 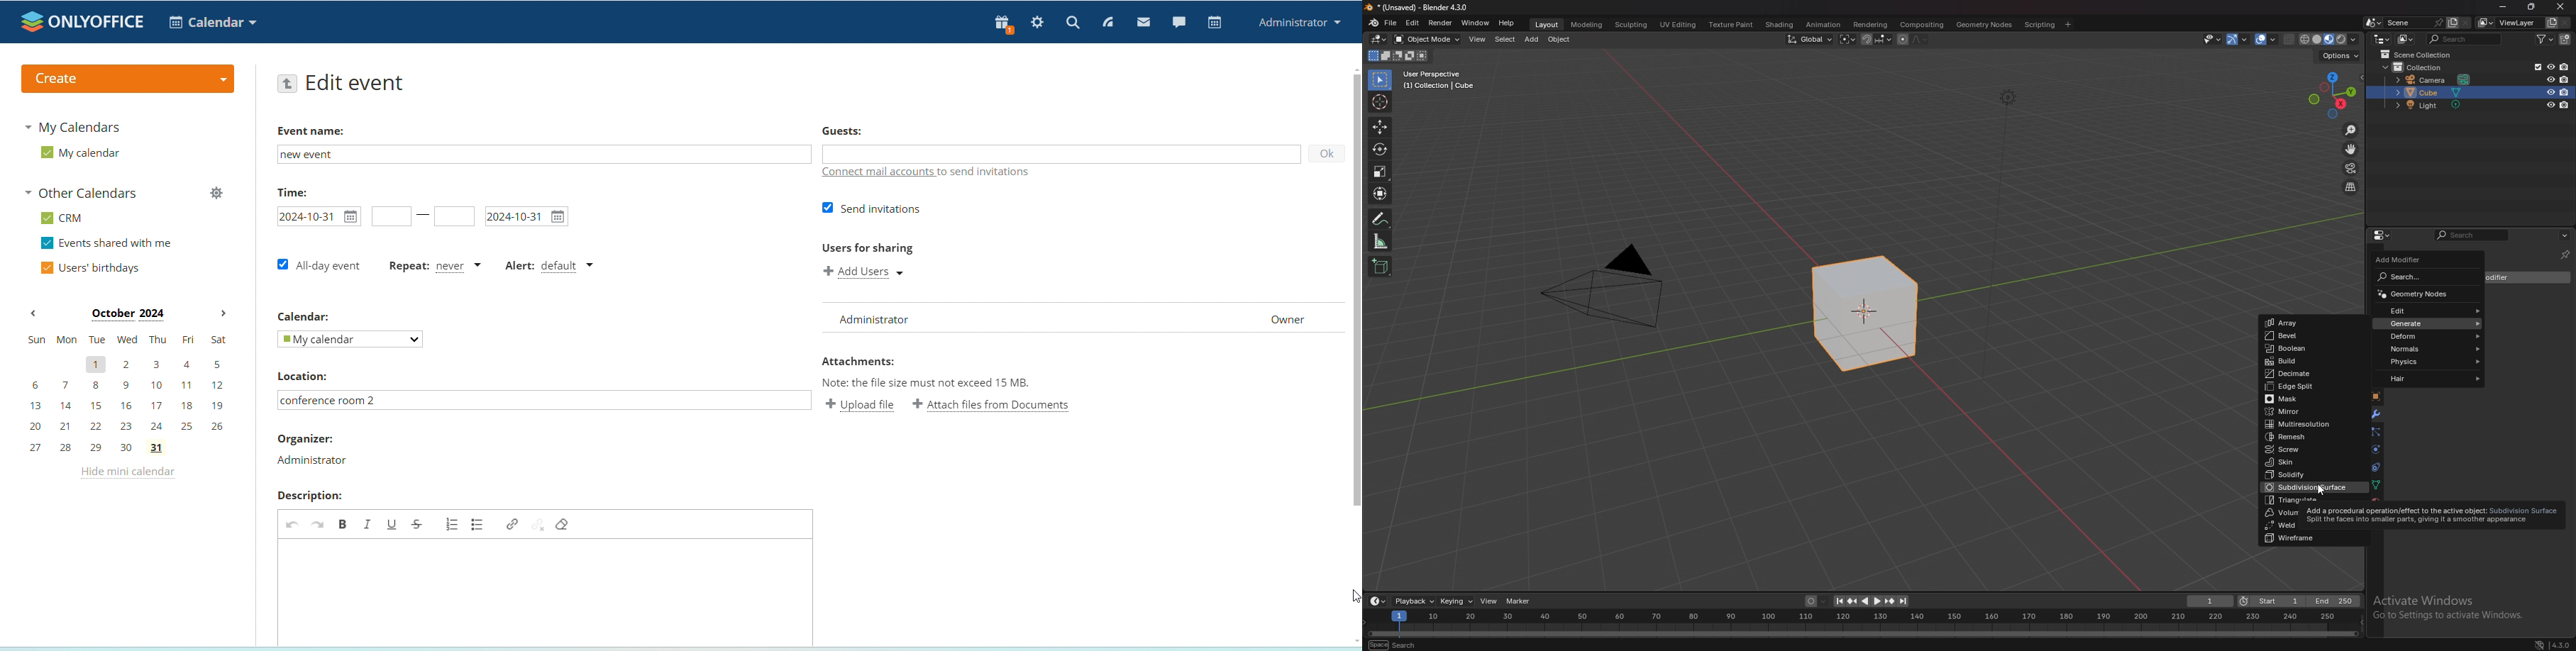 What do you see at coordinates (1380, 219) in the screenshot?
I see `annotate` at bounding box center [1380, 219].